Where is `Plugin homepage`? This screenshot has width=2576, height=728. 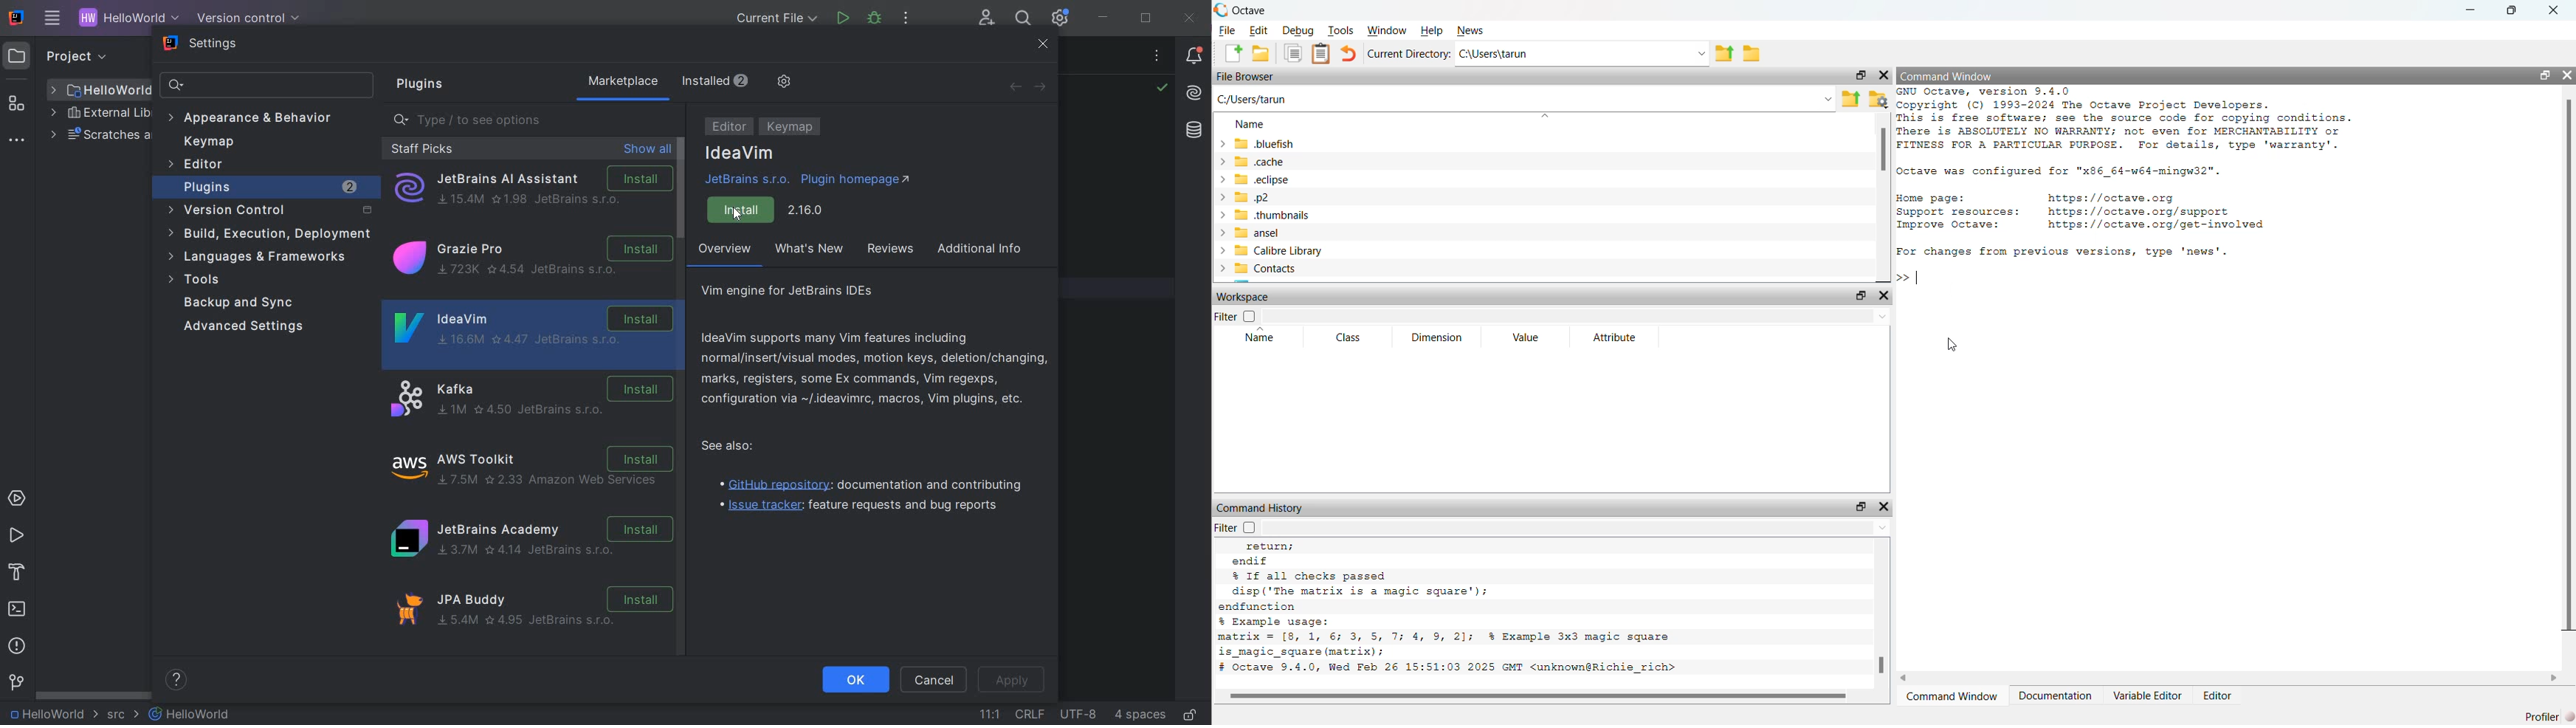 Plugin homepage is located at coordinates (856, 178).